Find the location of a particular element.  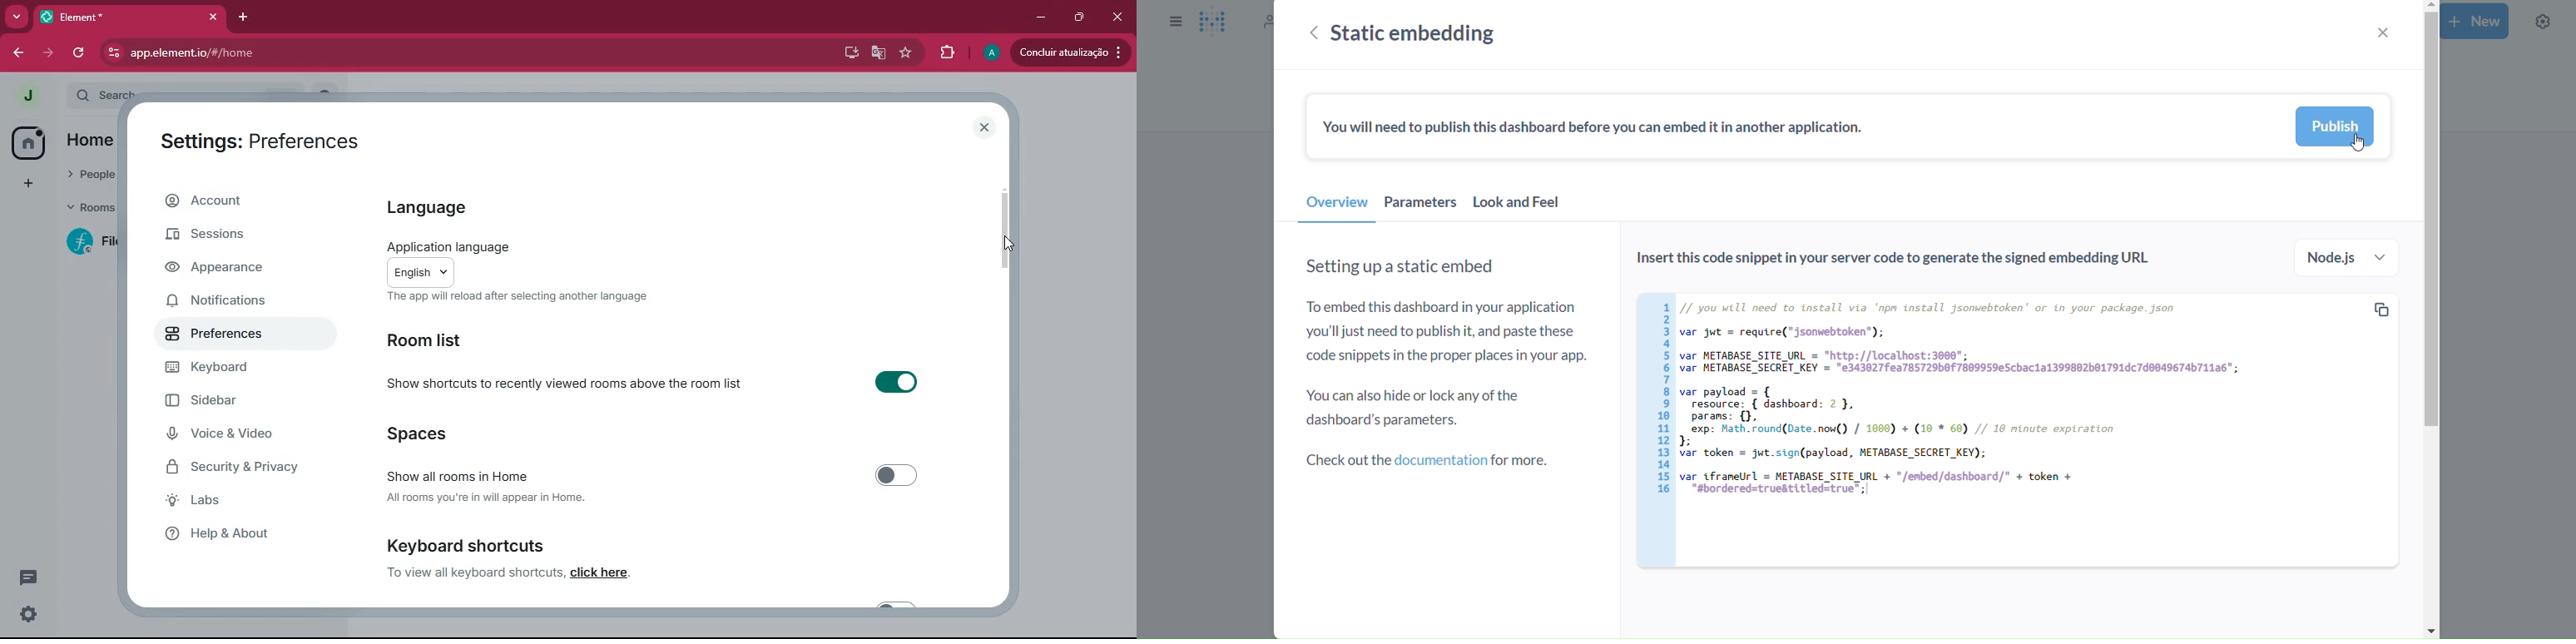

sidebar is located at coordinates (236, 404).